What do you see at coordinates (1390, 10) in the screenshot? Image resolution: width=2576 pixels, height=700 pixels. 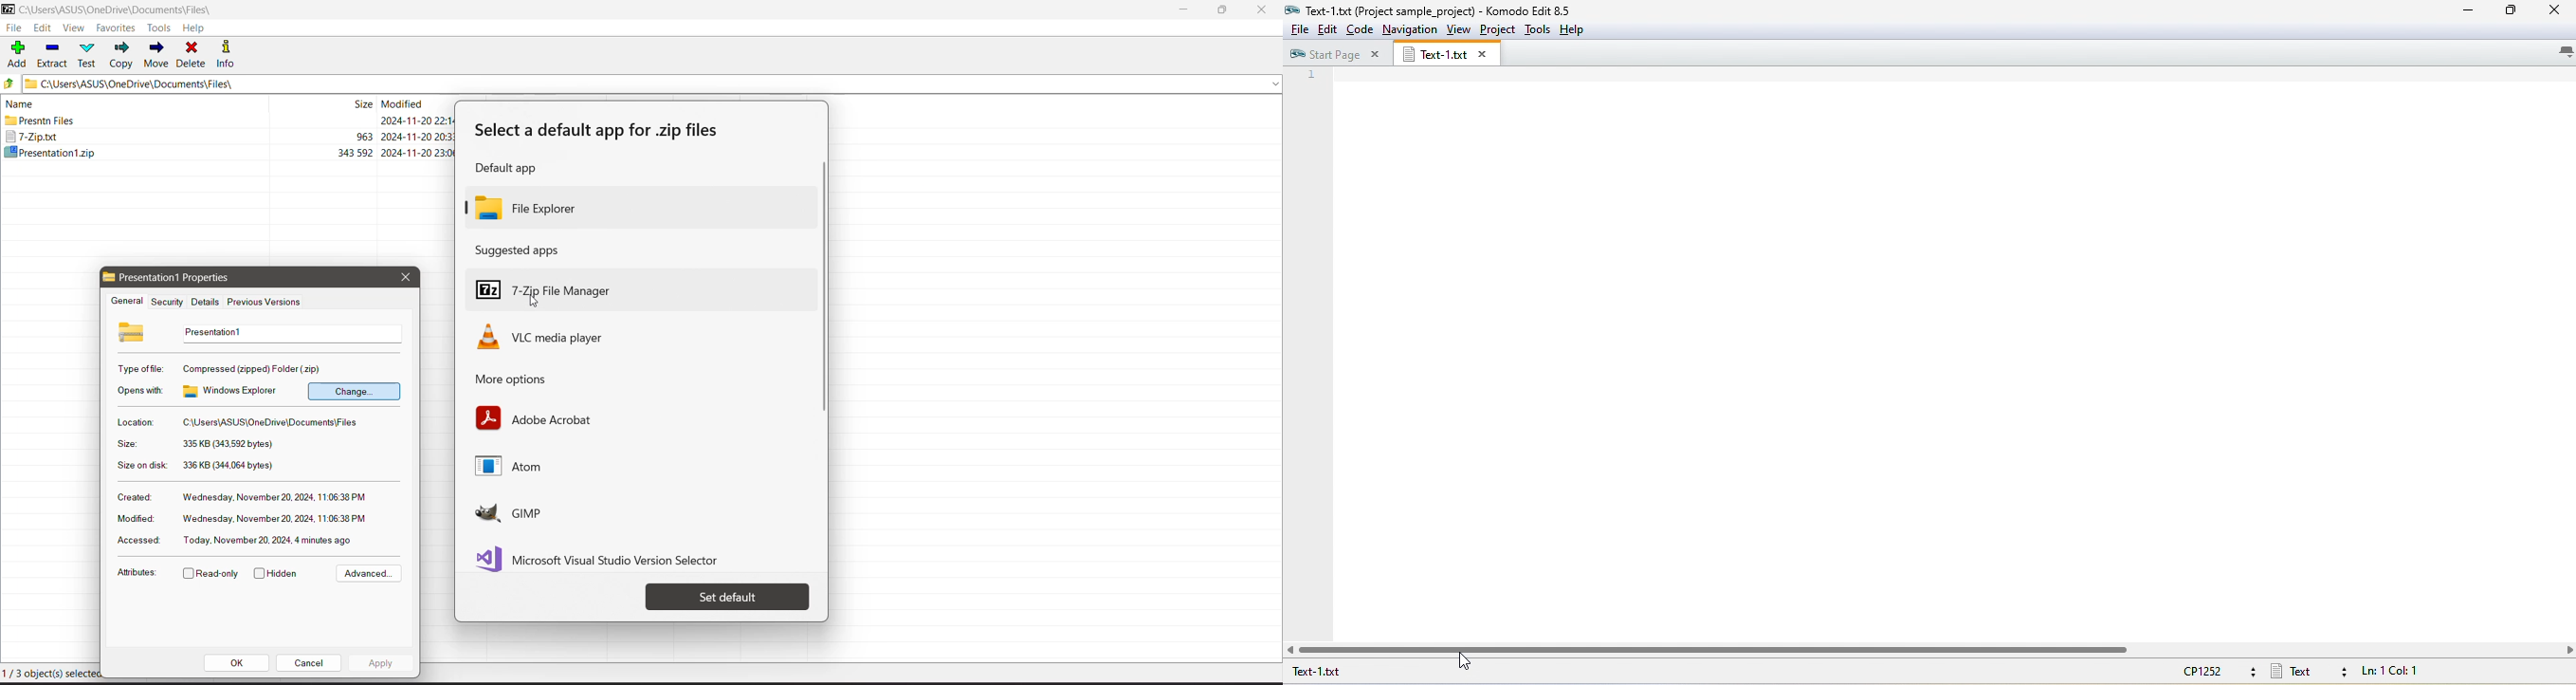 I see `file name and file path` at bounding box center [1390, 10].